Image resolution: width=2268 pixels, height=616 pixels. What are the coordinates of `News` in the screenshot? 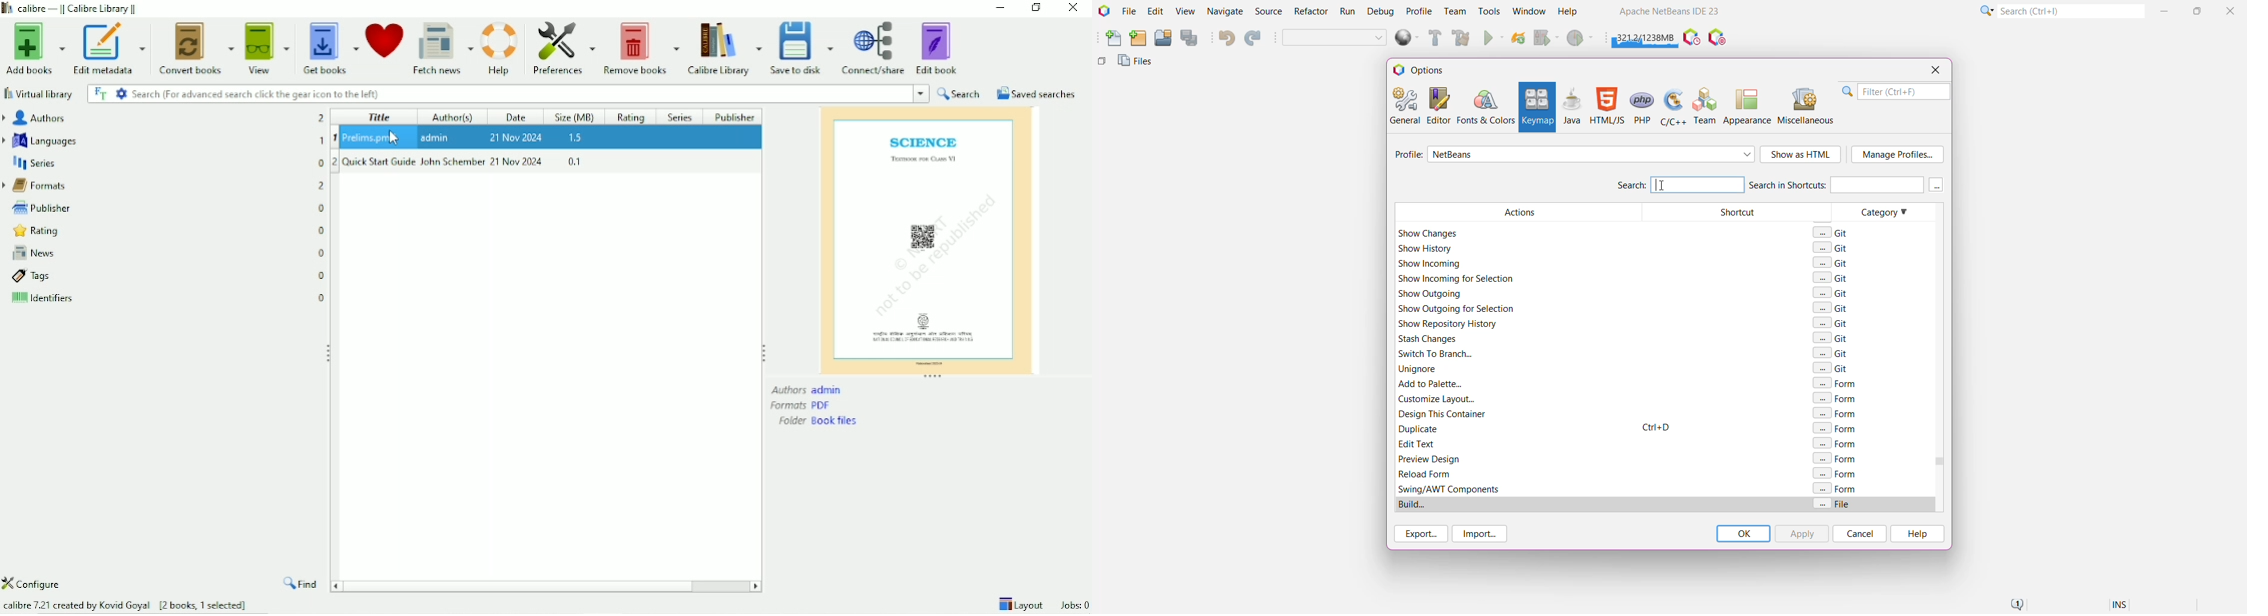 It's located at (30, 254).